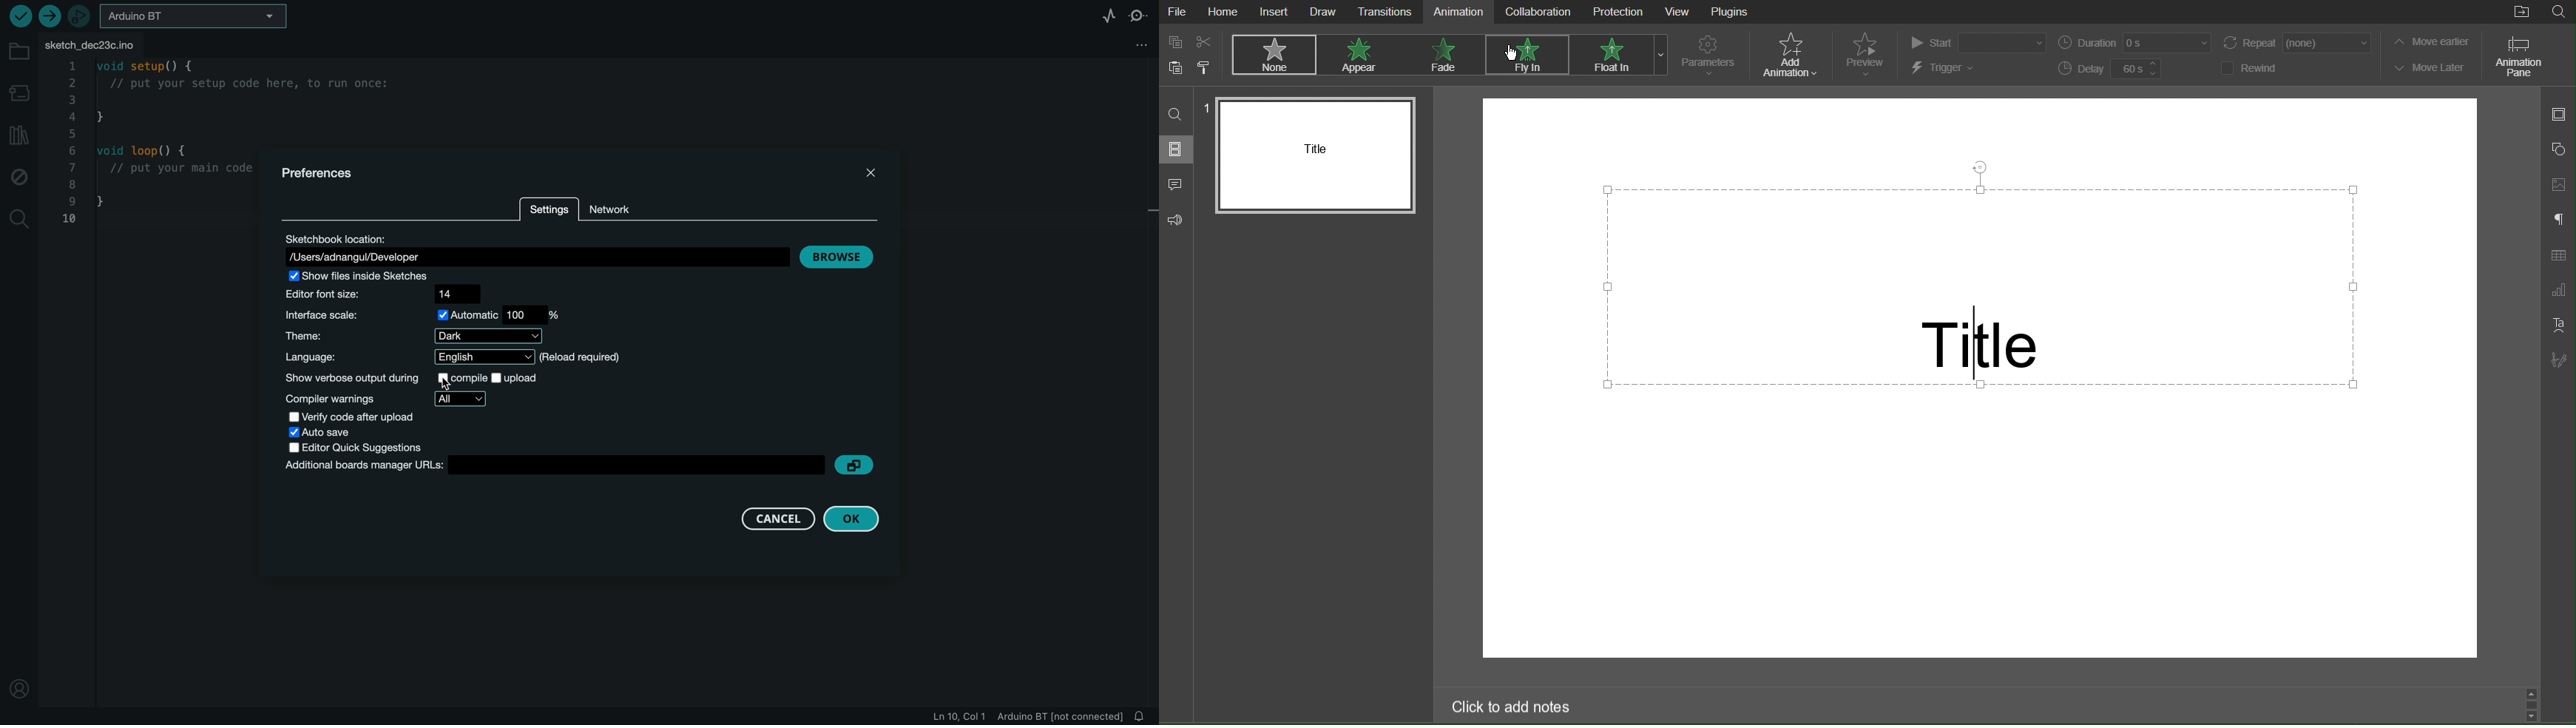 Image resolution: width=2576 pixels, height=728 pixels. What do you see at coordinates (2558, 219) in the screenshot?
I see `Paragraph Settings` at bounding box center [2558, 219].